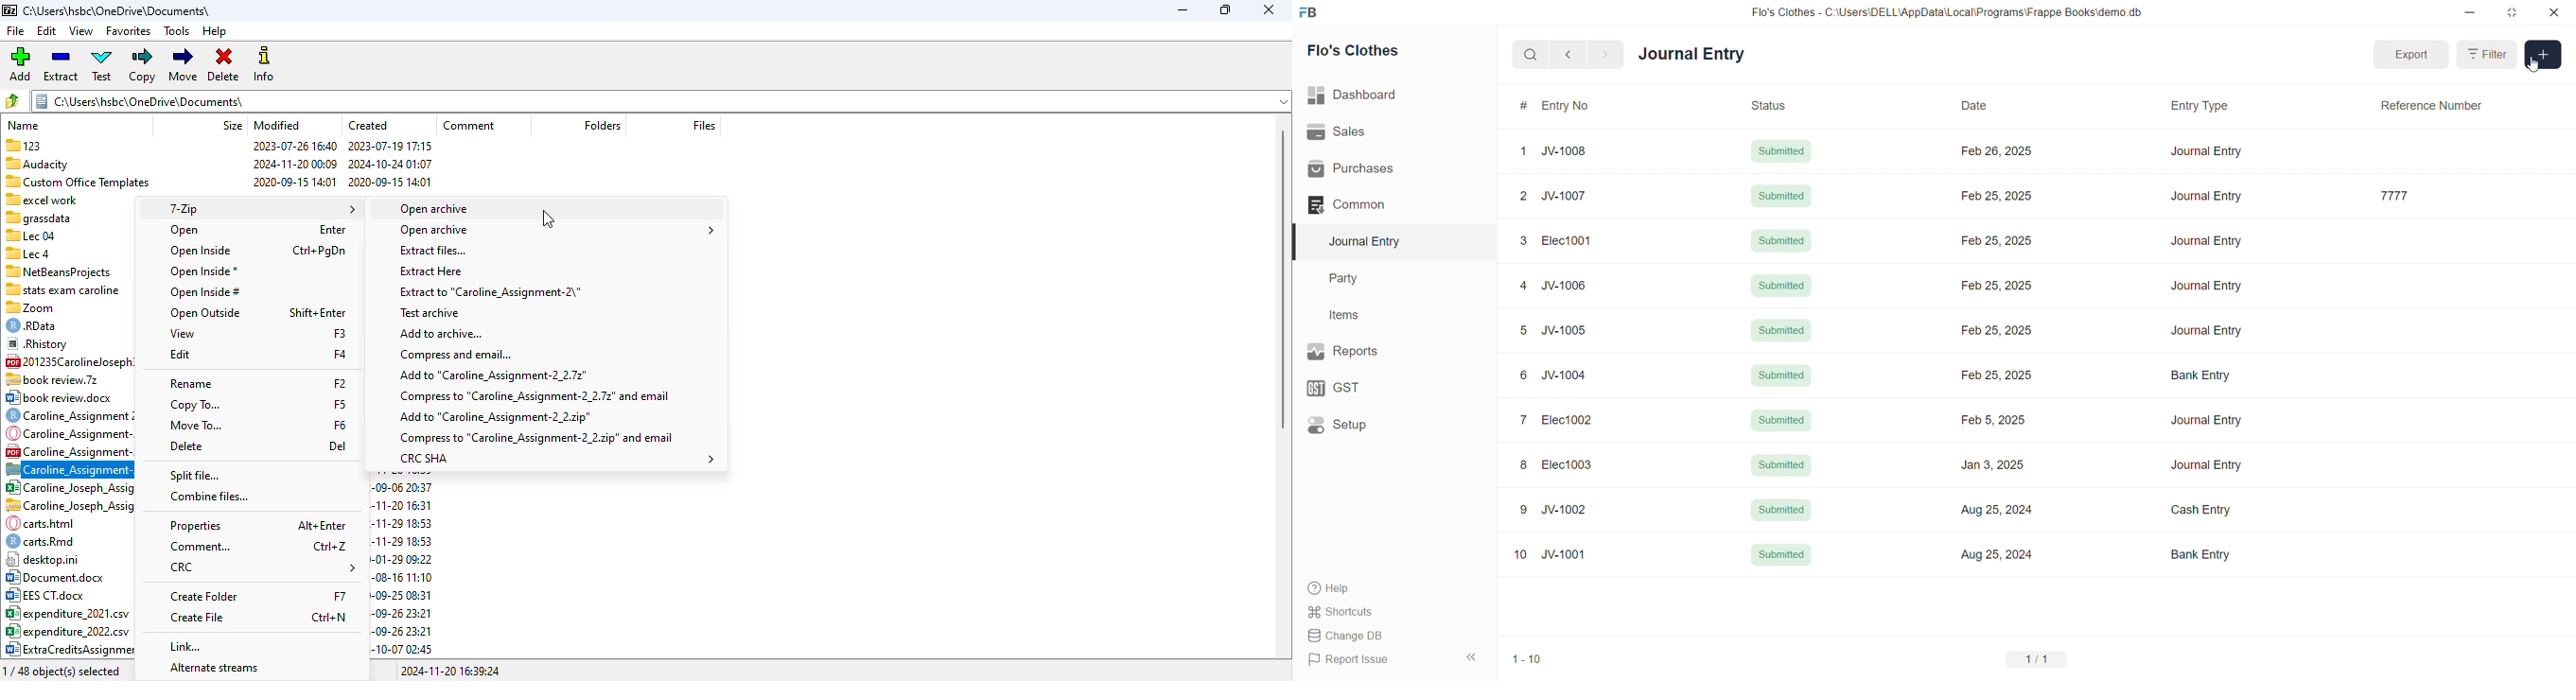  What do you see at coordinates (1996, 464) in the screenshot?
I see `Jan 3, 2025` at bounding box center [1996, 464].